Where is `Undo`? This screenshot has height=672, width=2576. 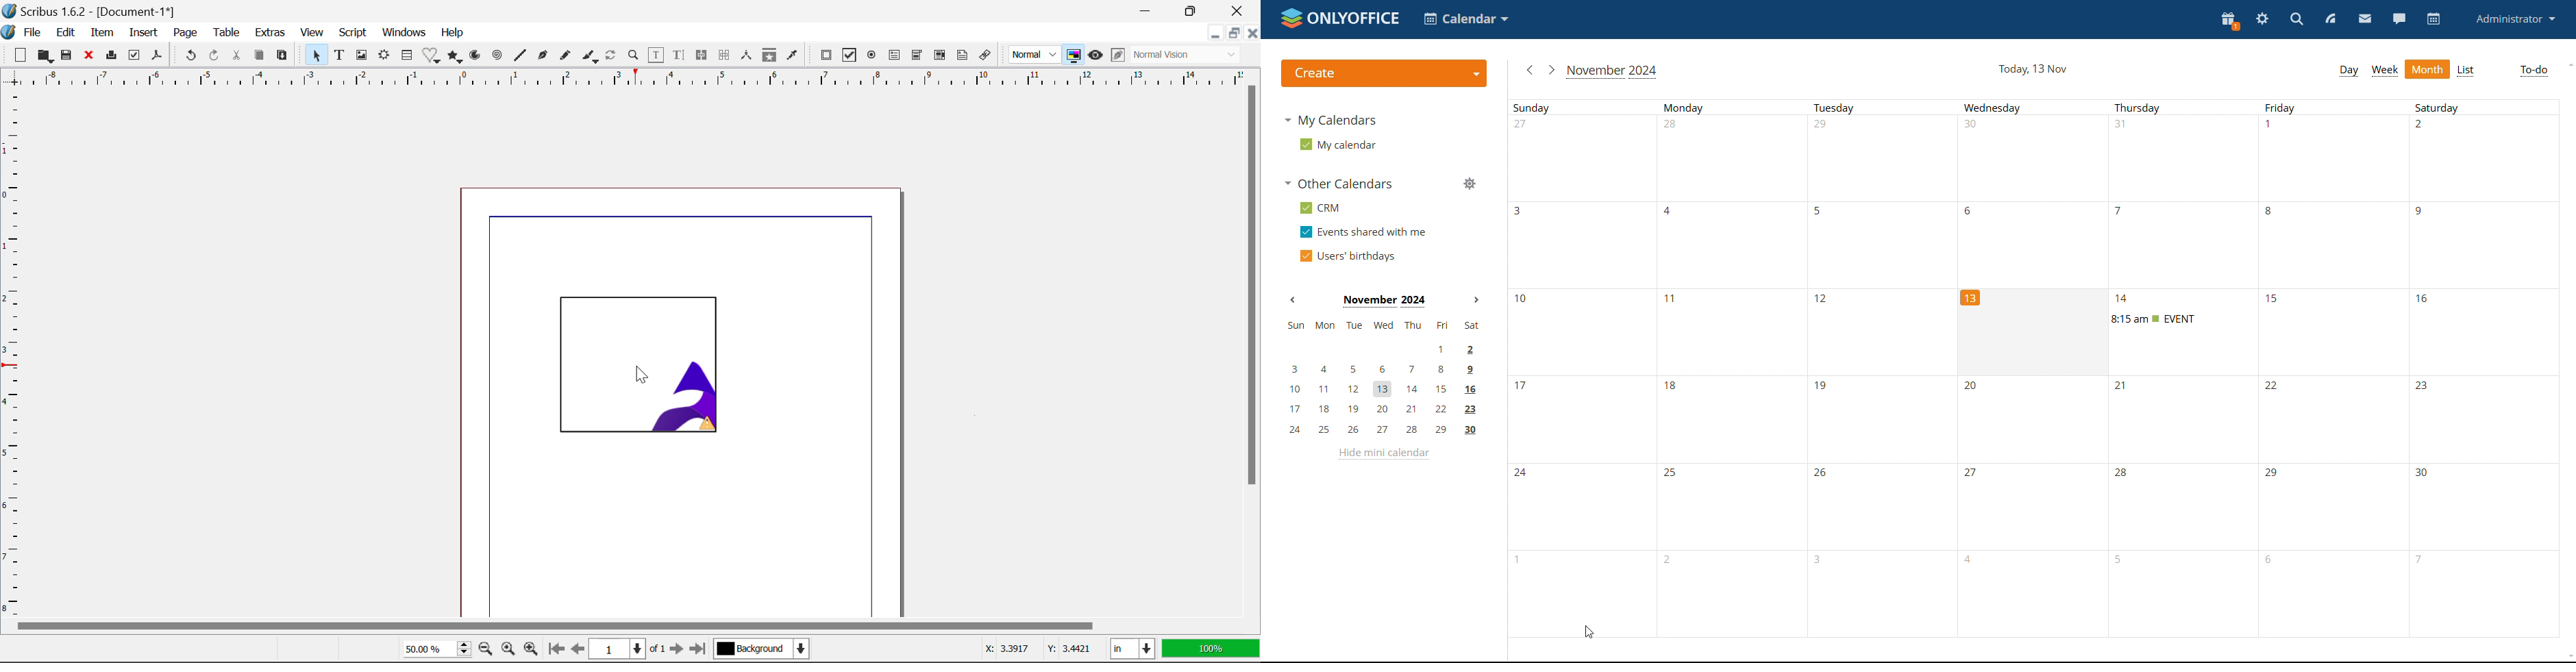 Undo is located at coordinates (190, 55).